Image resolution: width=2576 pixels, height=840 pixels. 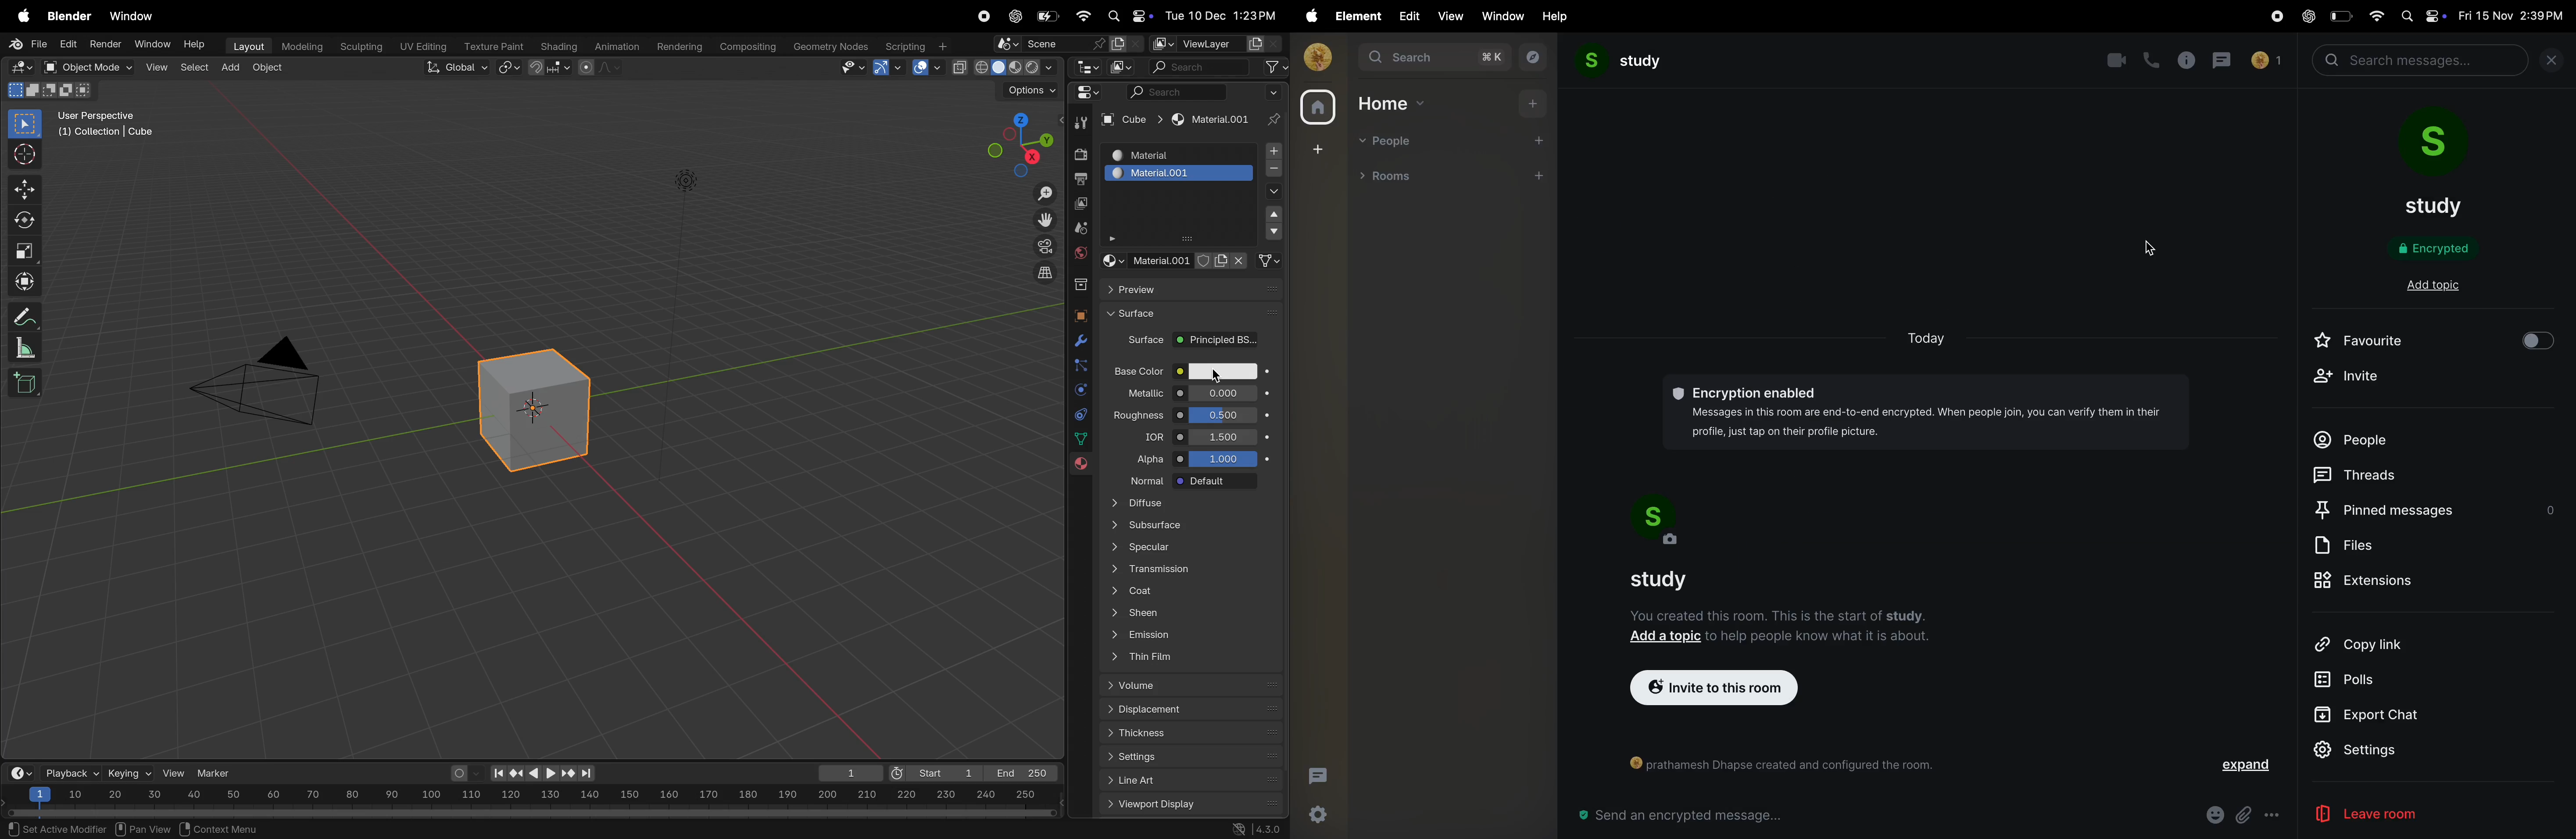 What do you see at coordinates (82, 67) in the screenshot?
I see `object mode` at bounding box center [82, 67].